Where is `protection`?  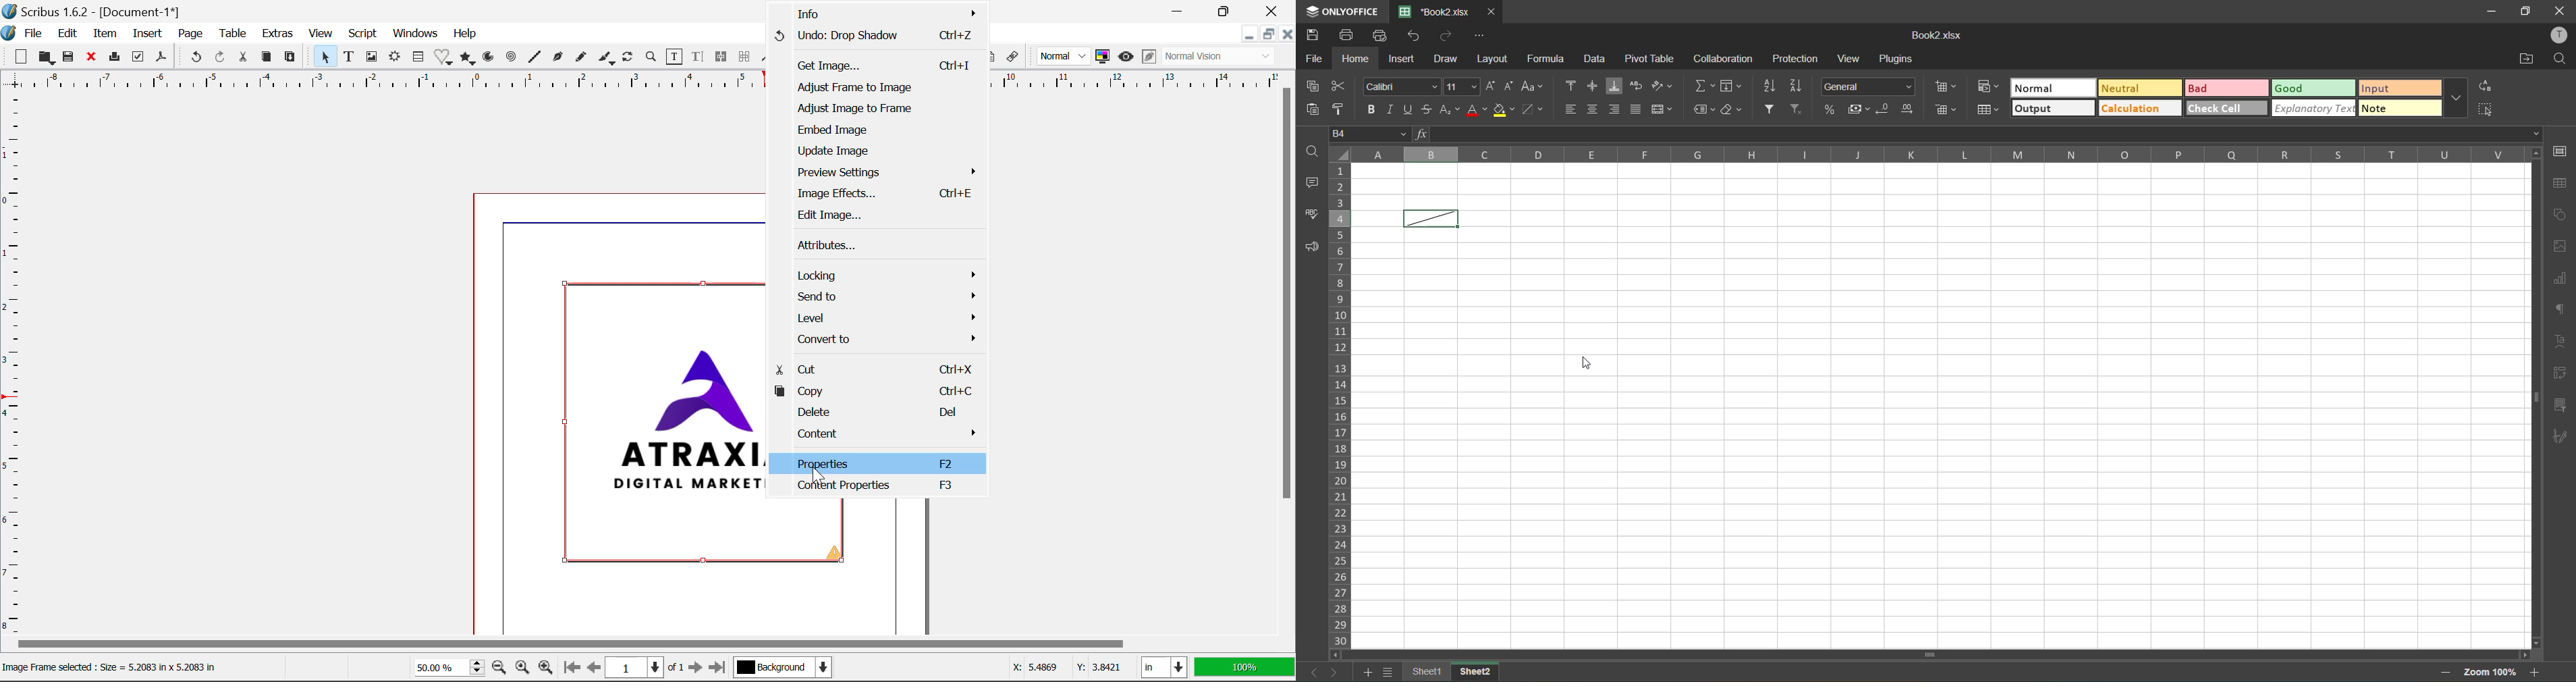 protection is located at coordinates (1793, 59).